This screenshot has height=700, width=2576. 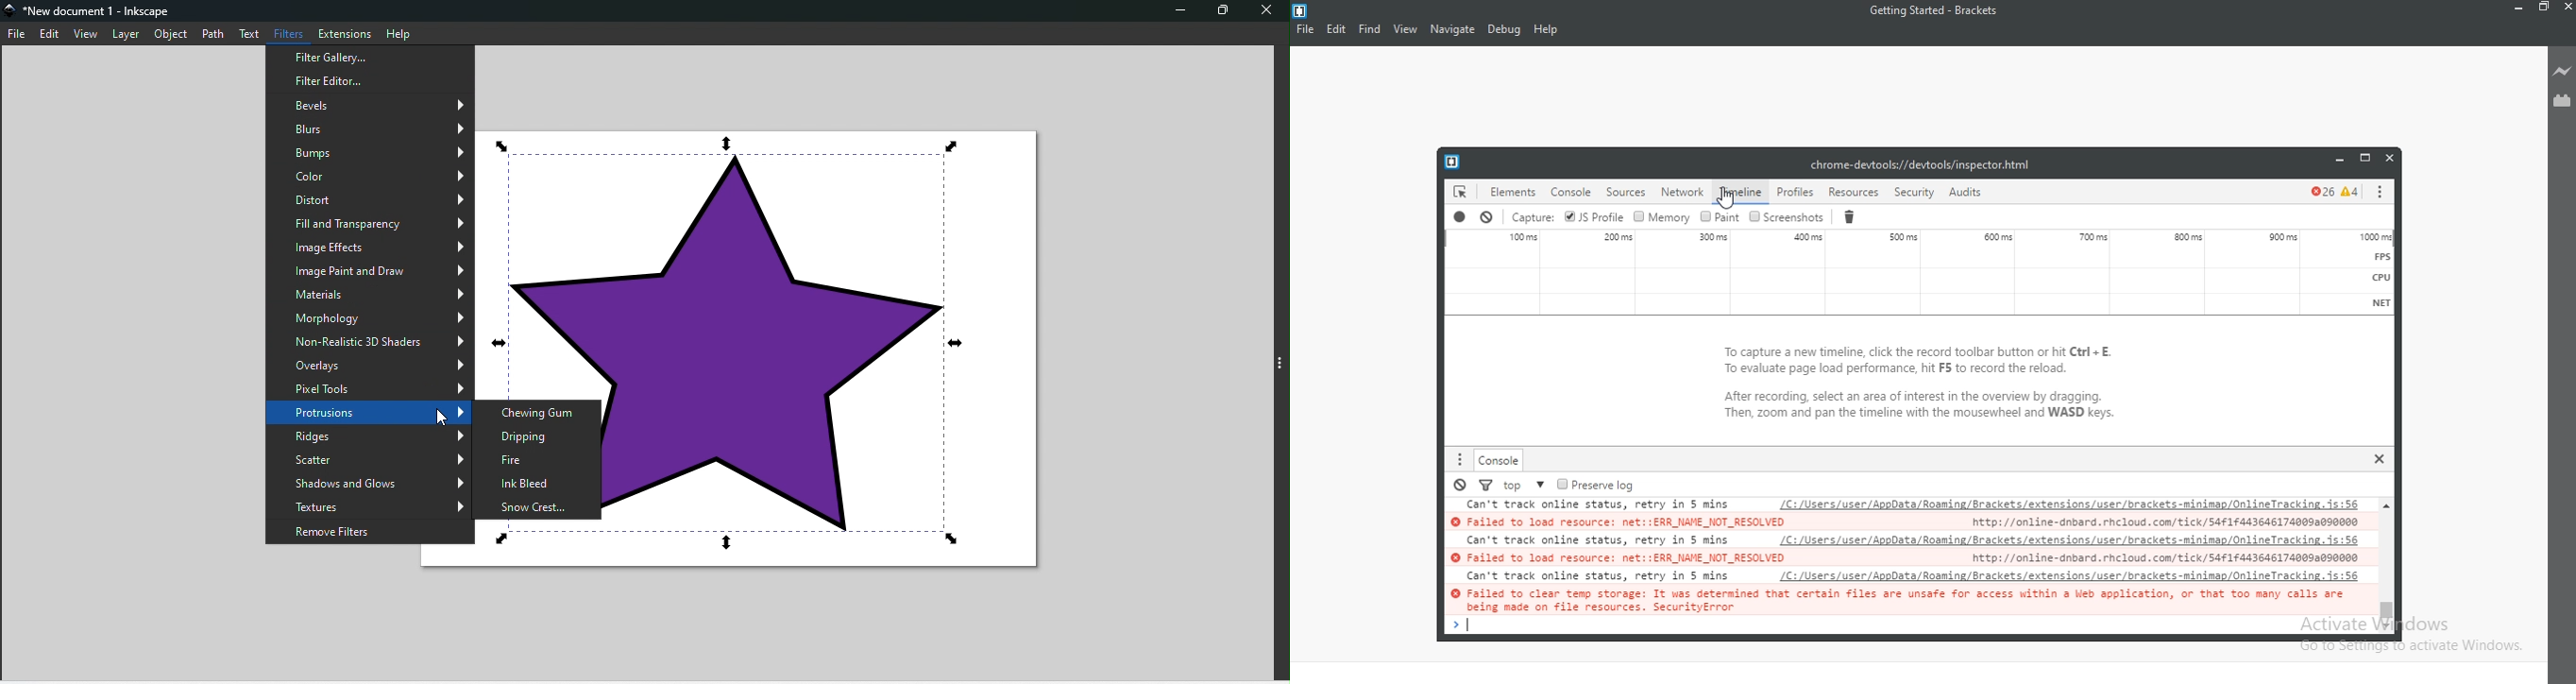 What do you see at coordinates (1524, 485) in the screenshot?
I see `Top` at bounding box center [1524, 485].